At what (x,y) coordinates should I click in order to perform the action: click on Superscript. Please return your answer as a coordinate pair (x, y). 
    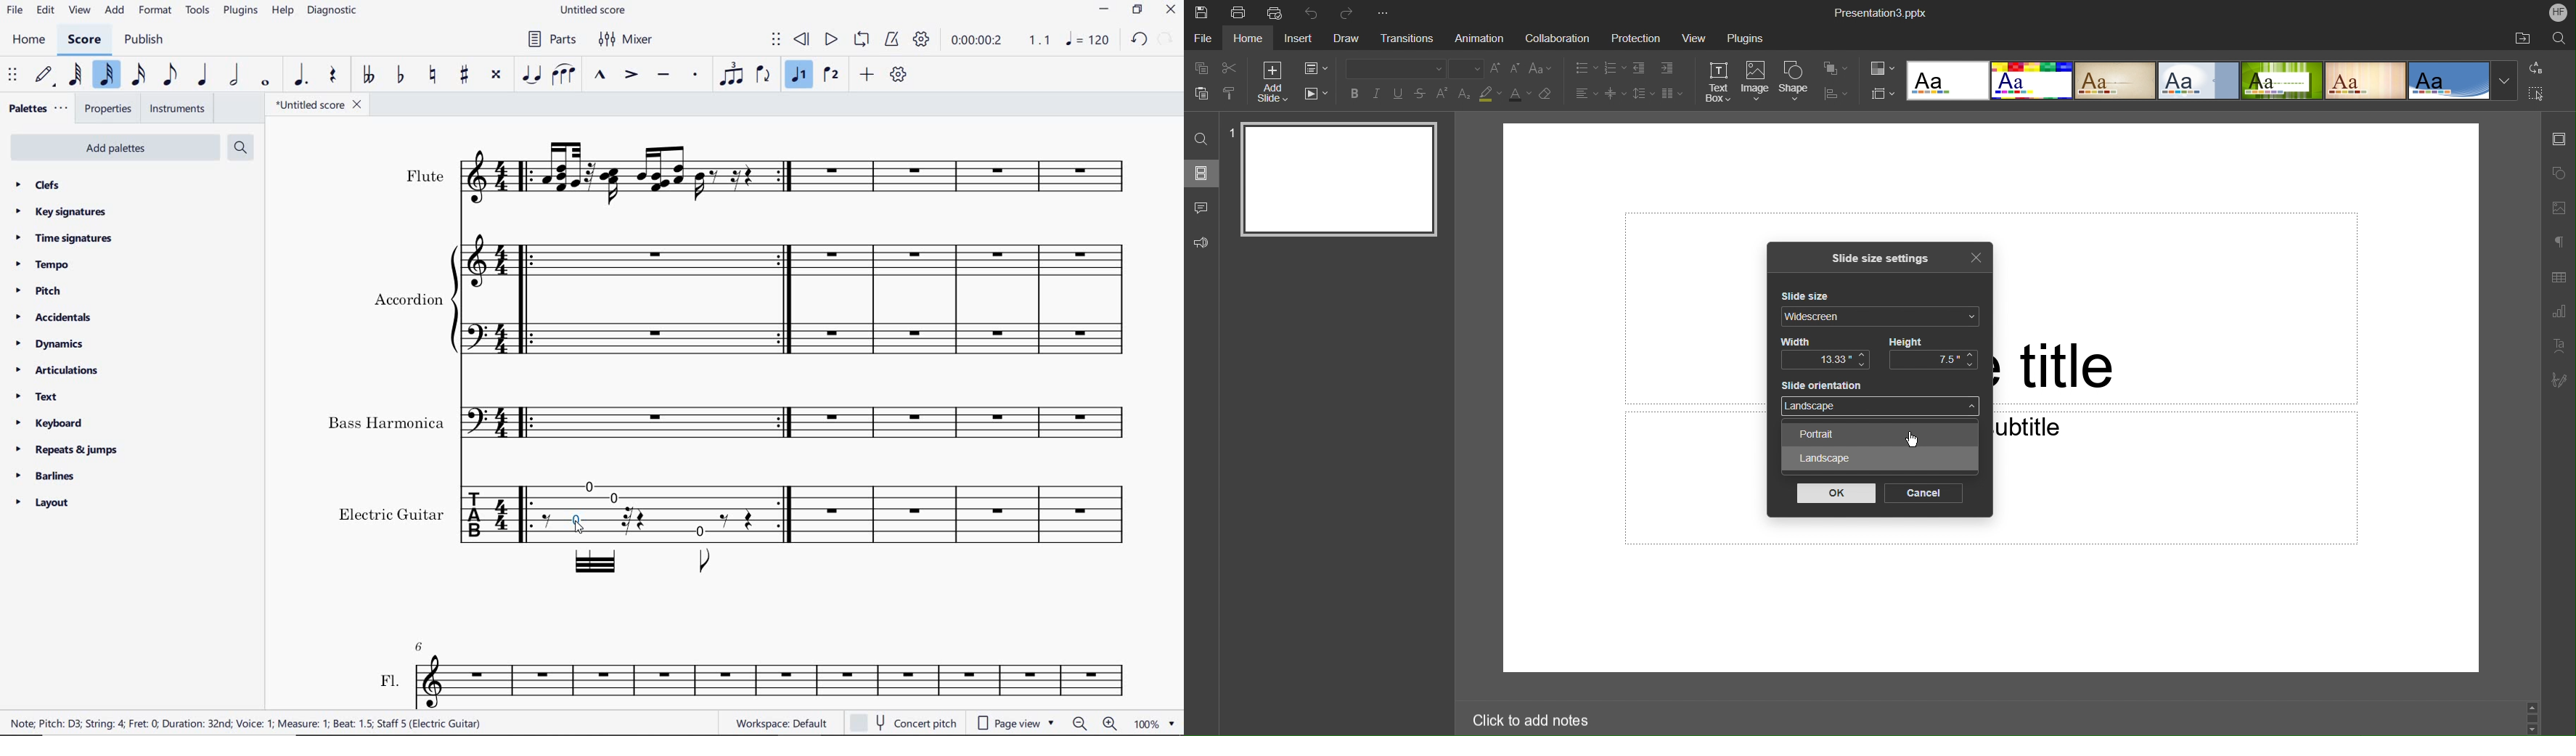
    Looking at the image, I should click on (1443, 94).